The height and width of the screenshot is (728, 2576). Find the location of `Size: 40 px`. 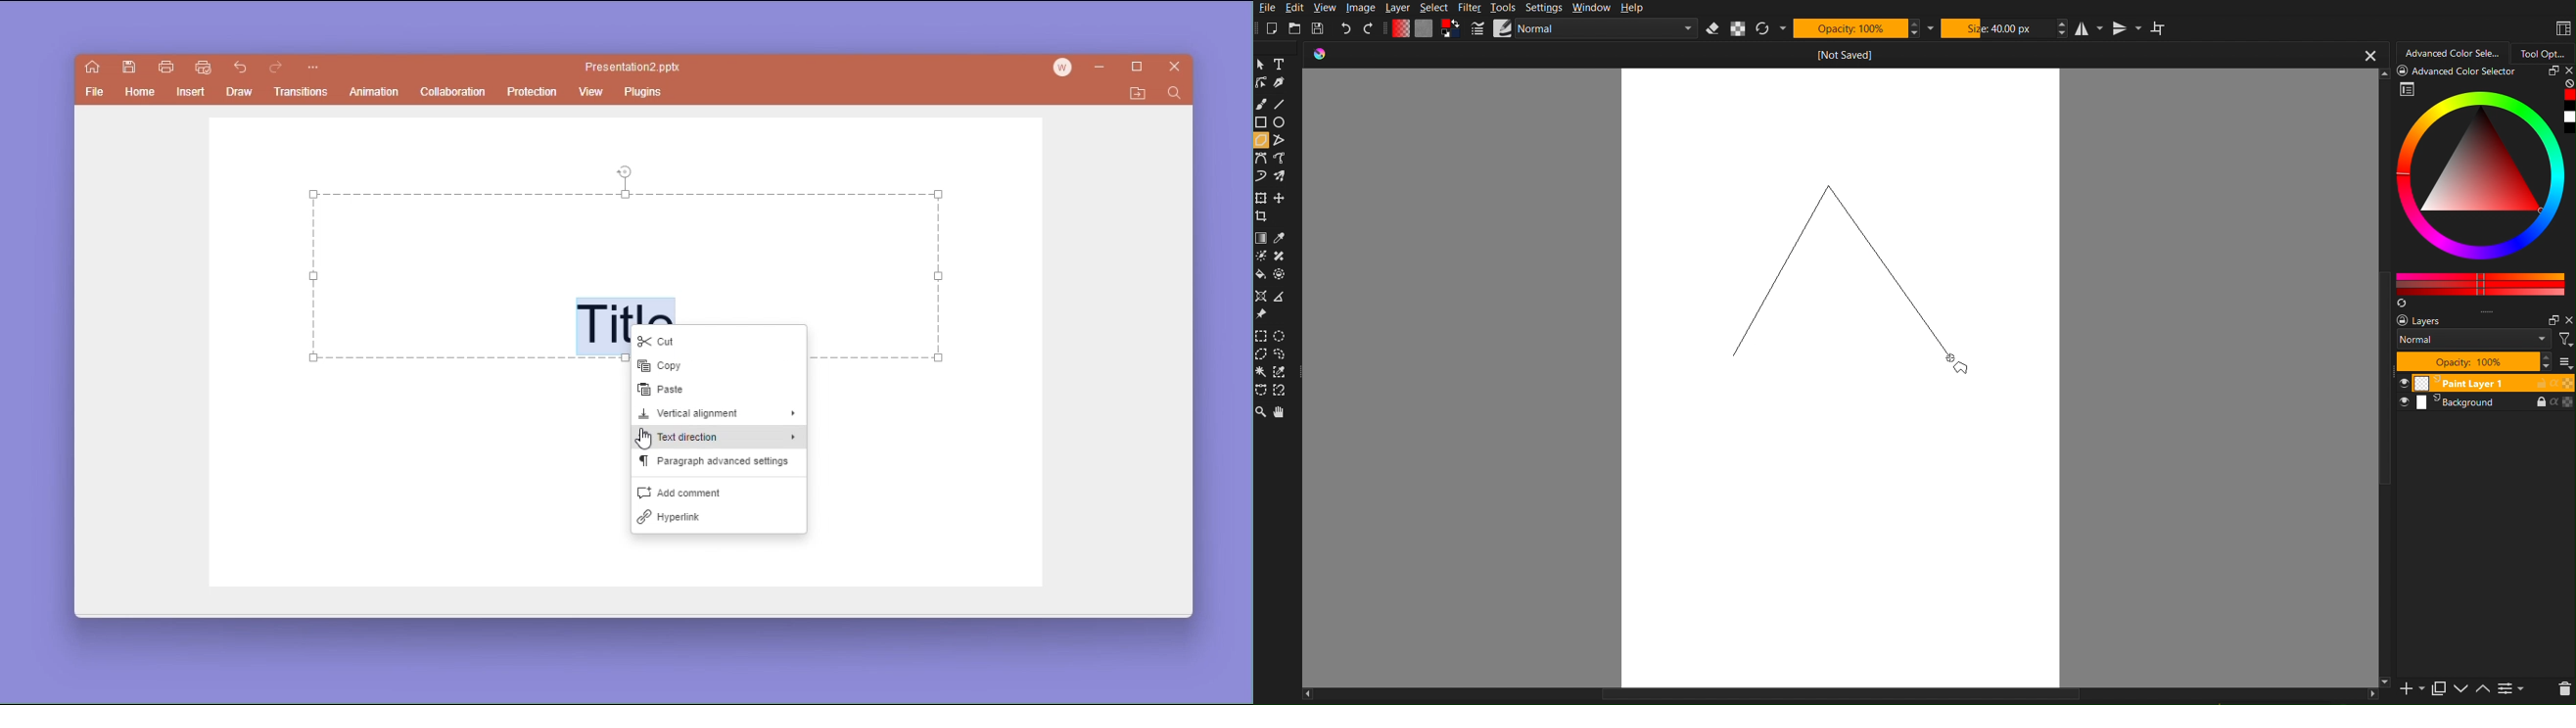

Size: 40 px is located at coordinates (1997, 28).